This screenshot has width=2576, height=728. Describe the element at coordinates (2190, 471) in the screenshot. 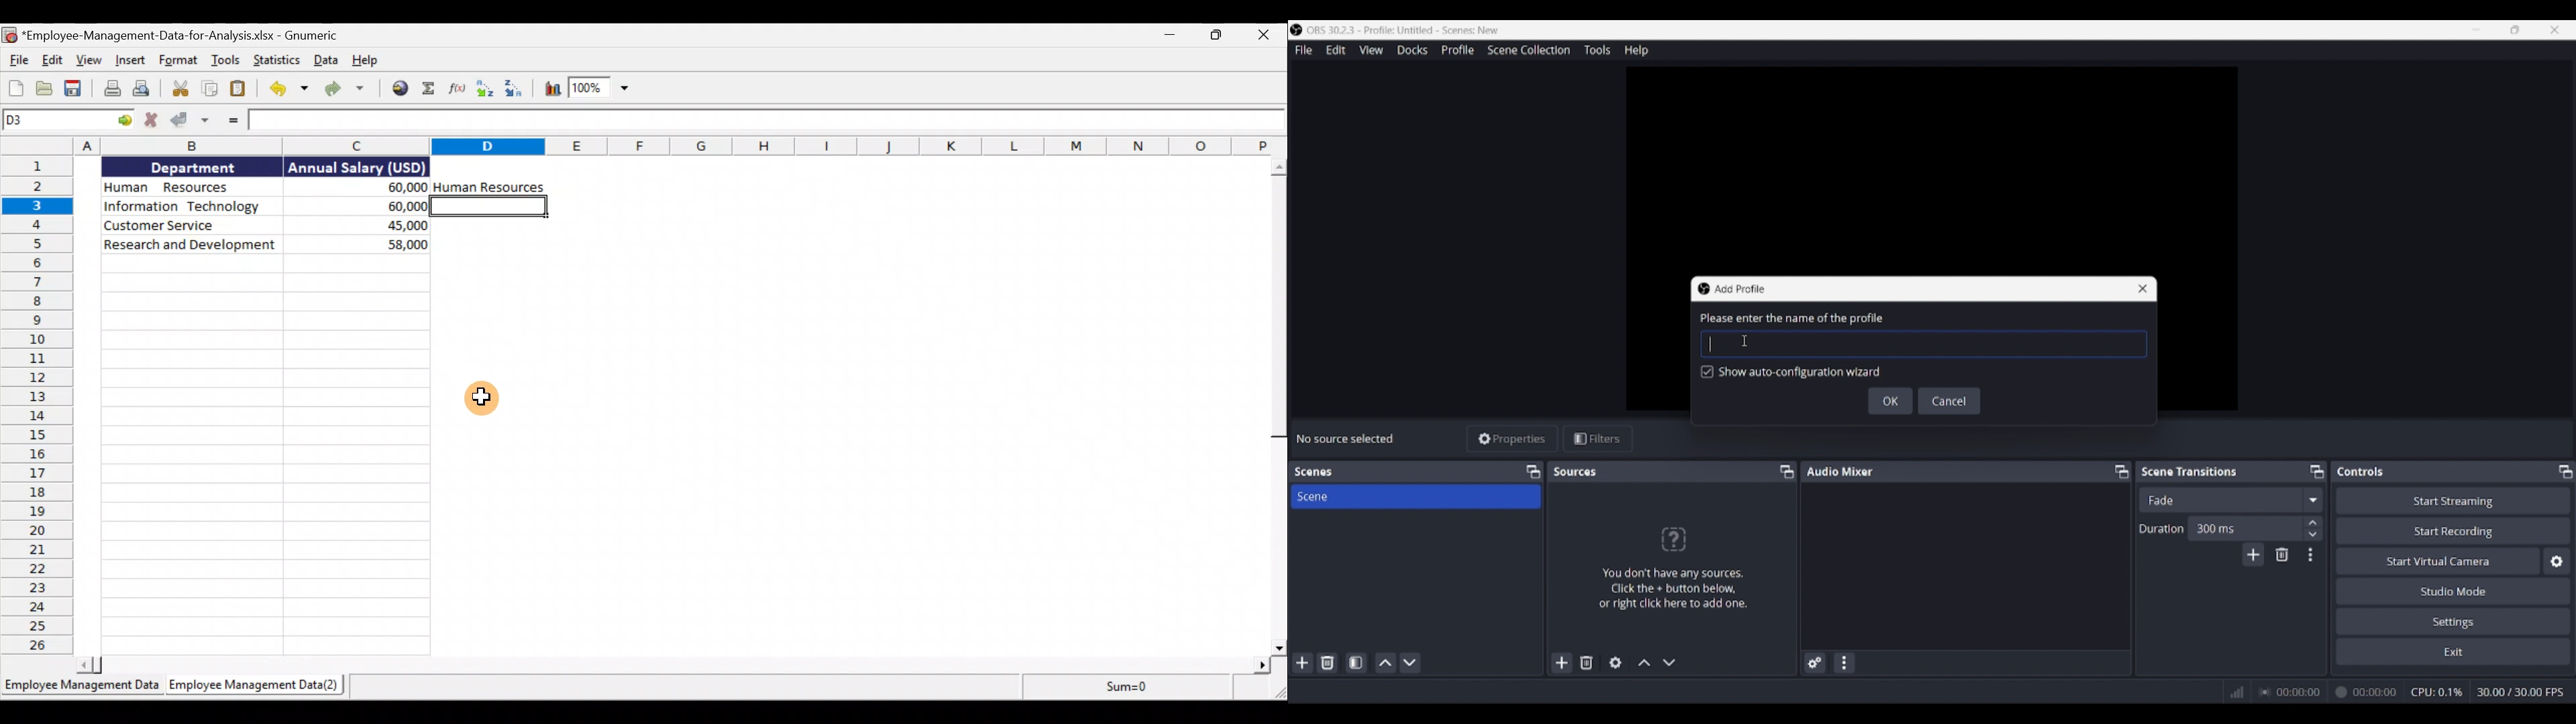

I see `Panel title` at that location.